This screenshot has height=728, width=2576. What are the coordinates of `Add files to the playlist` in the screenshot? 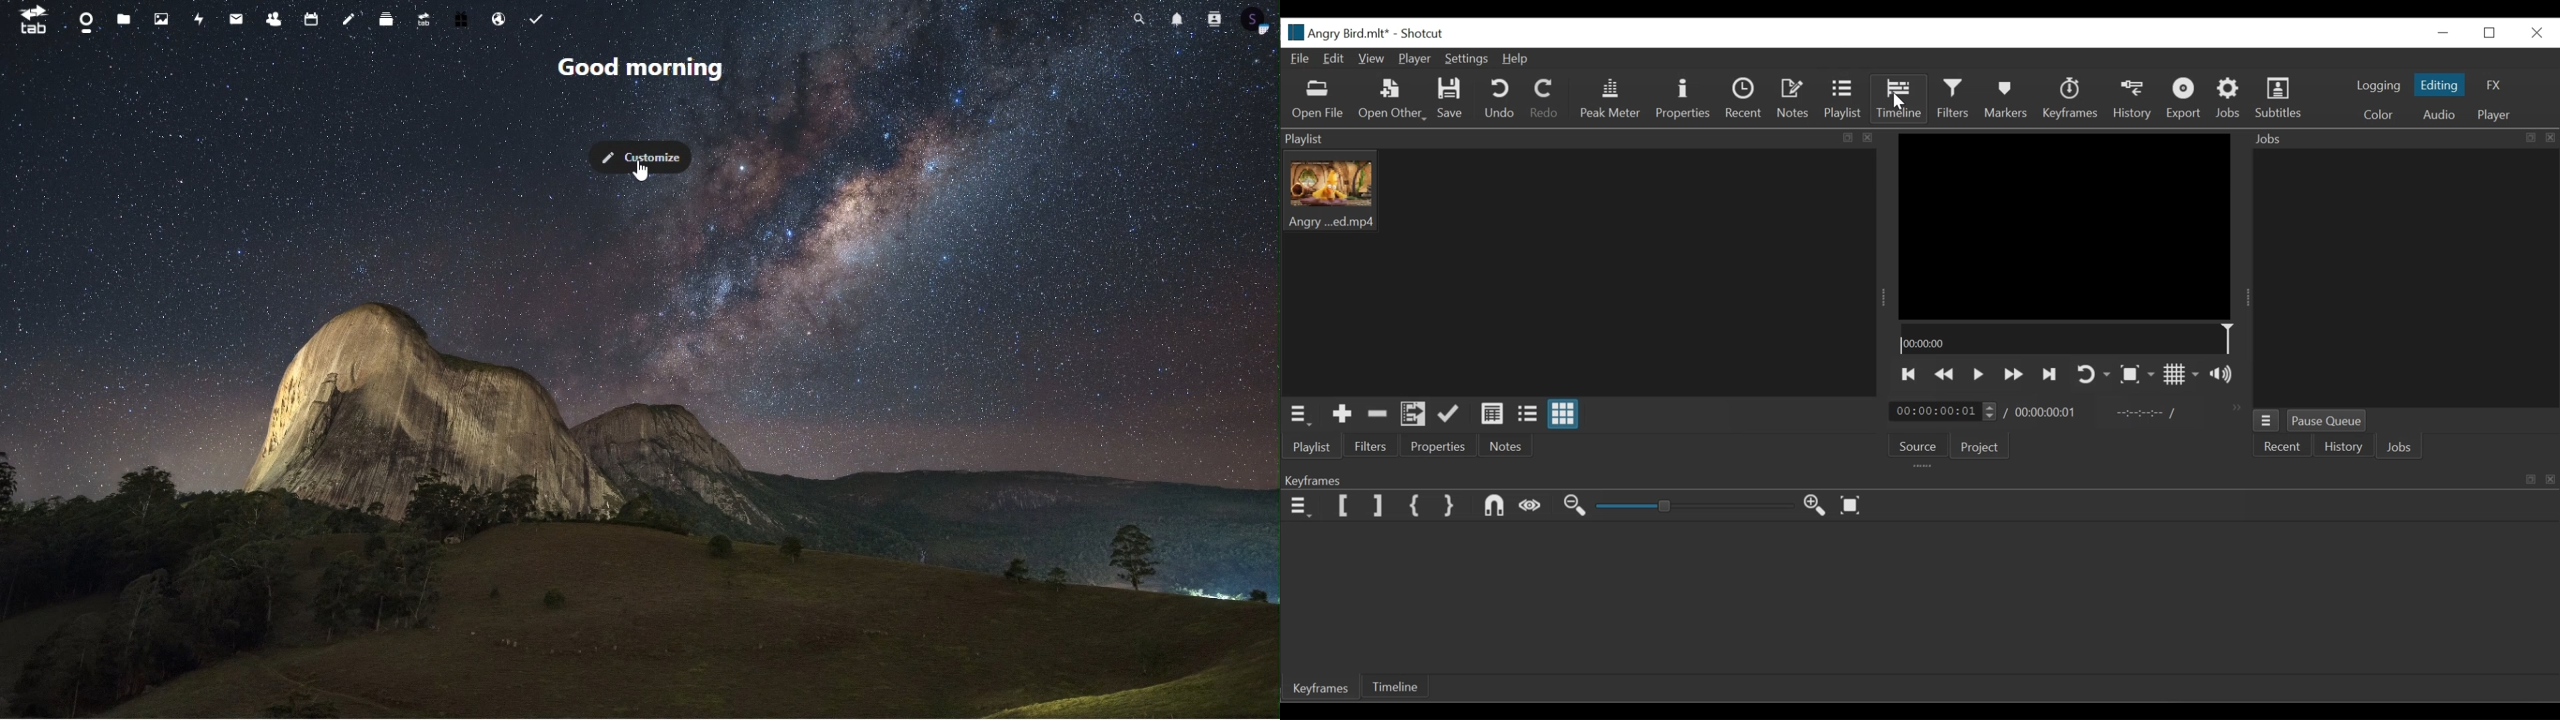 It's located at (1413, 415).